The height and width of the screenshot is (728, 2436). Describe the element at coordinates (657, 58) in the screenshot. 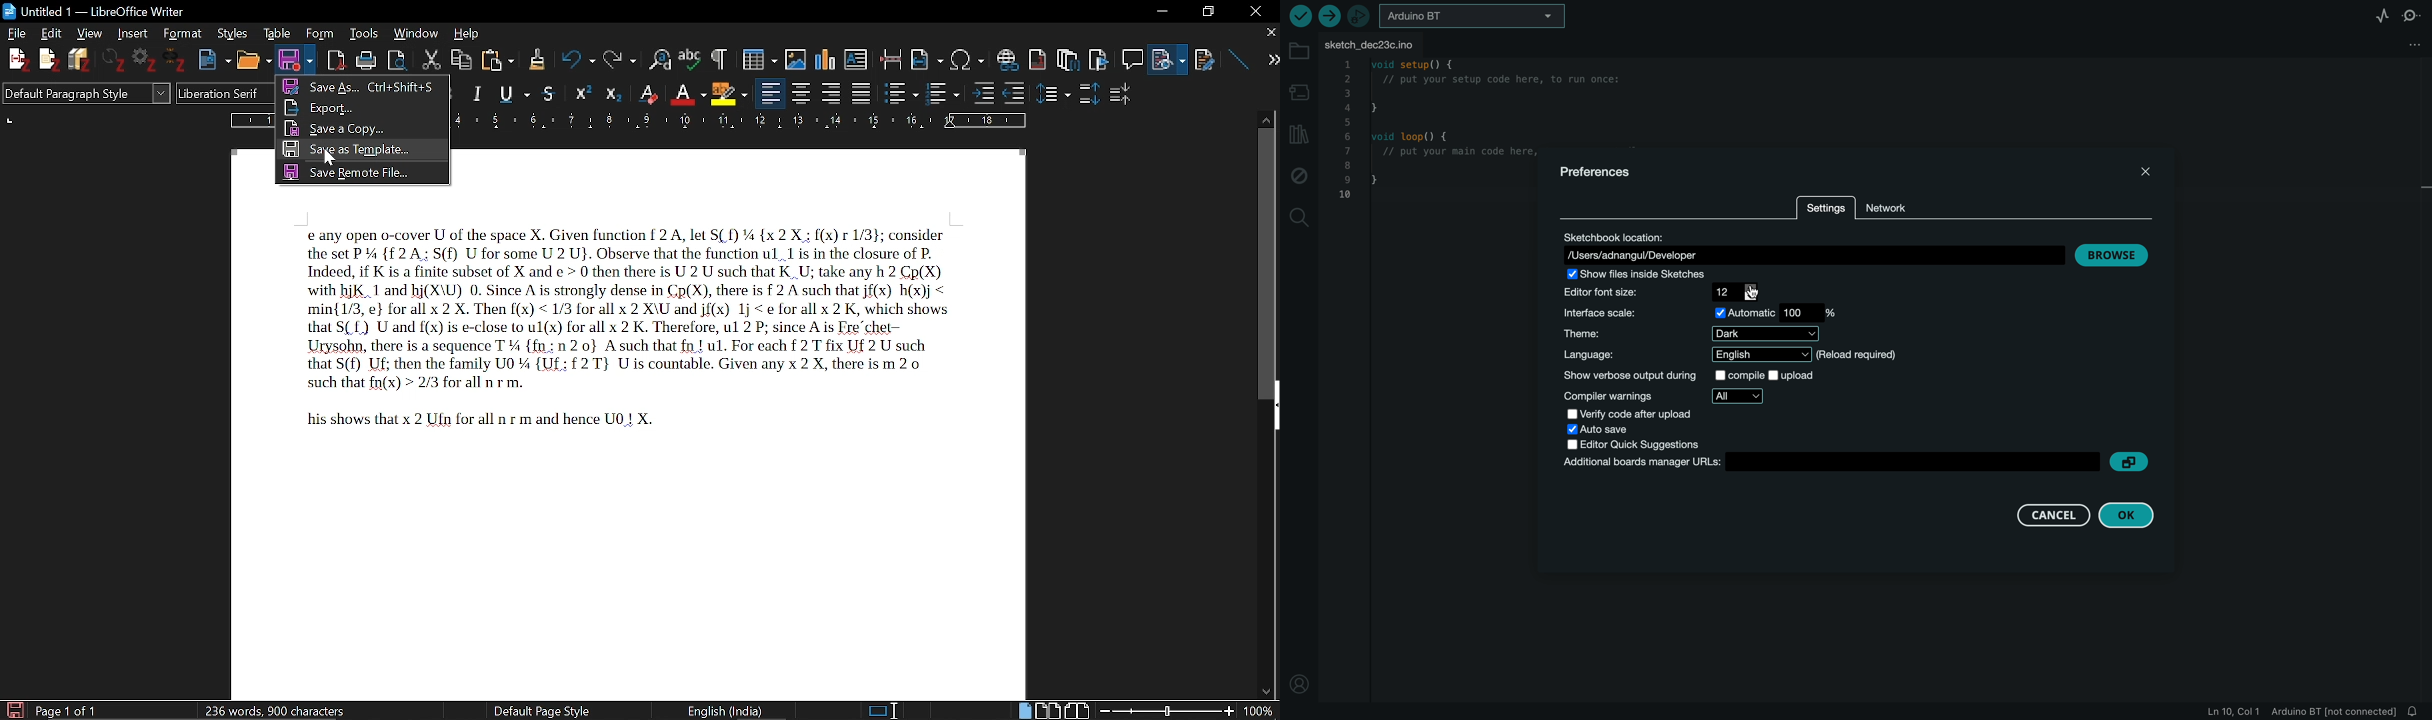

I see `Find and replace ` at that location.